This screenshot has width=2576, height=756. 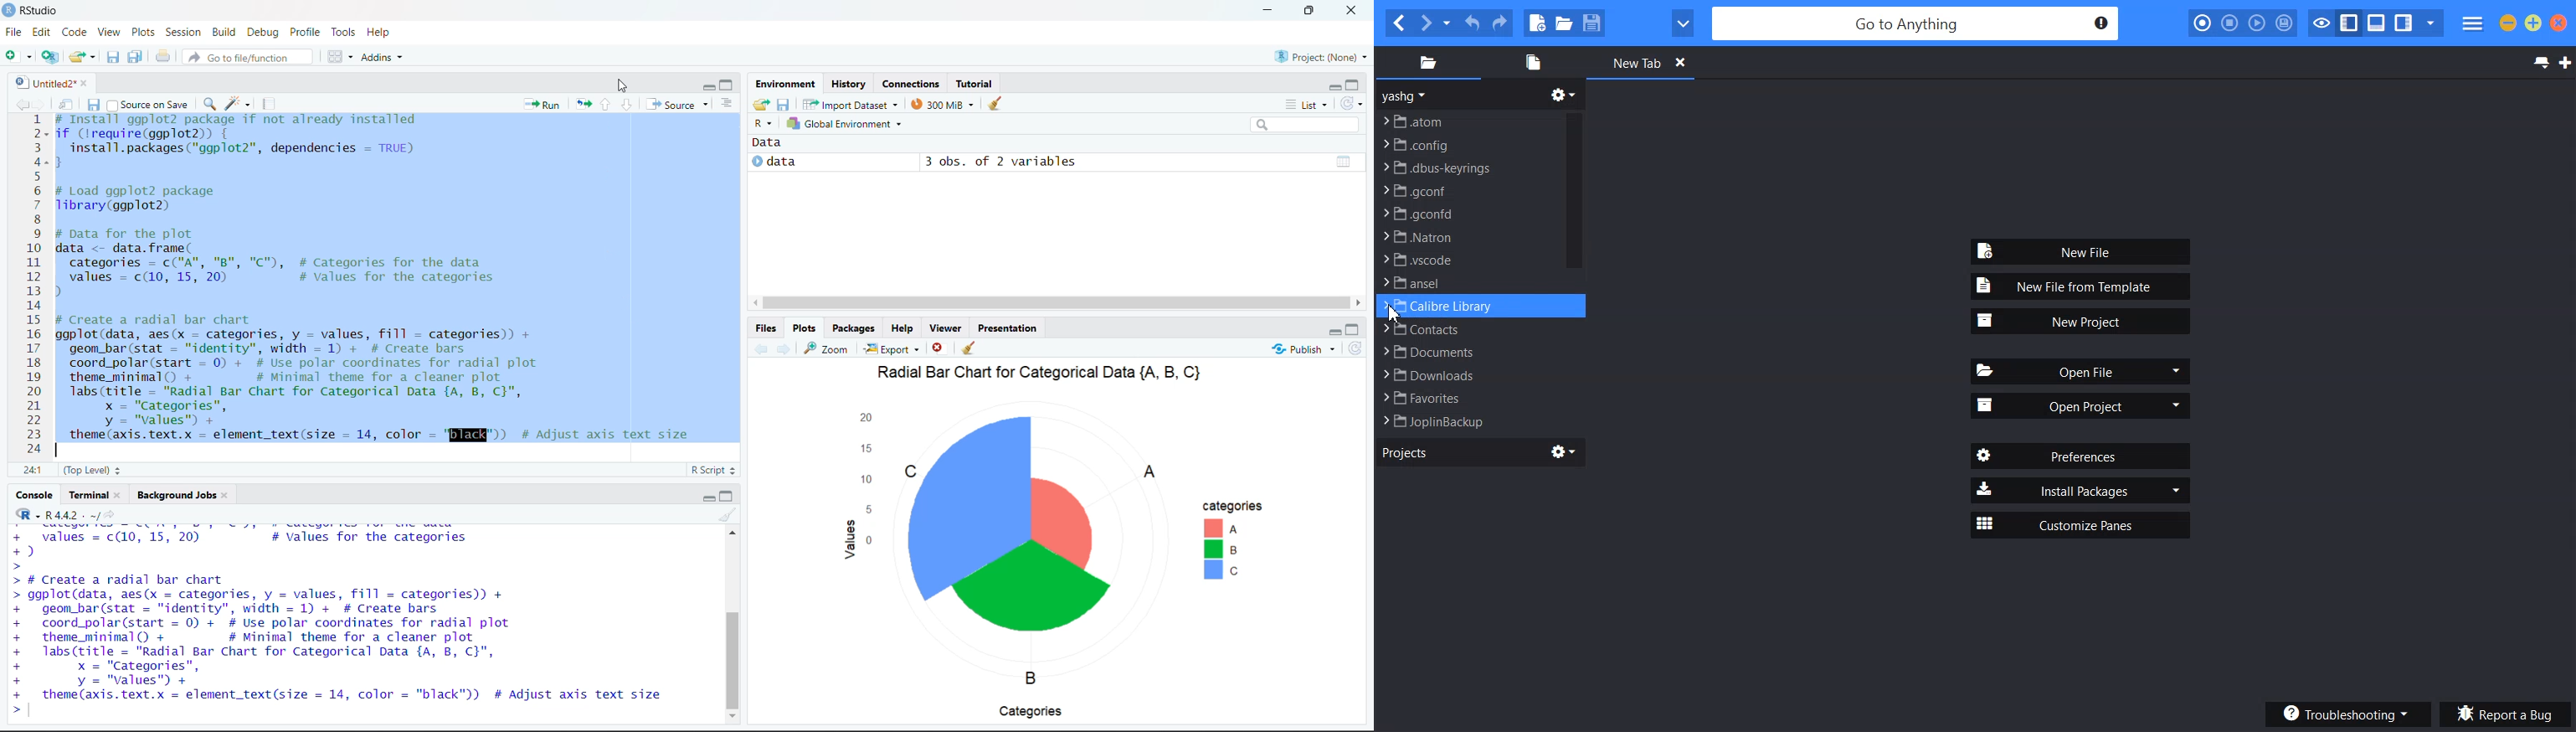 I want to click on File, so click(x=1467, y=283).